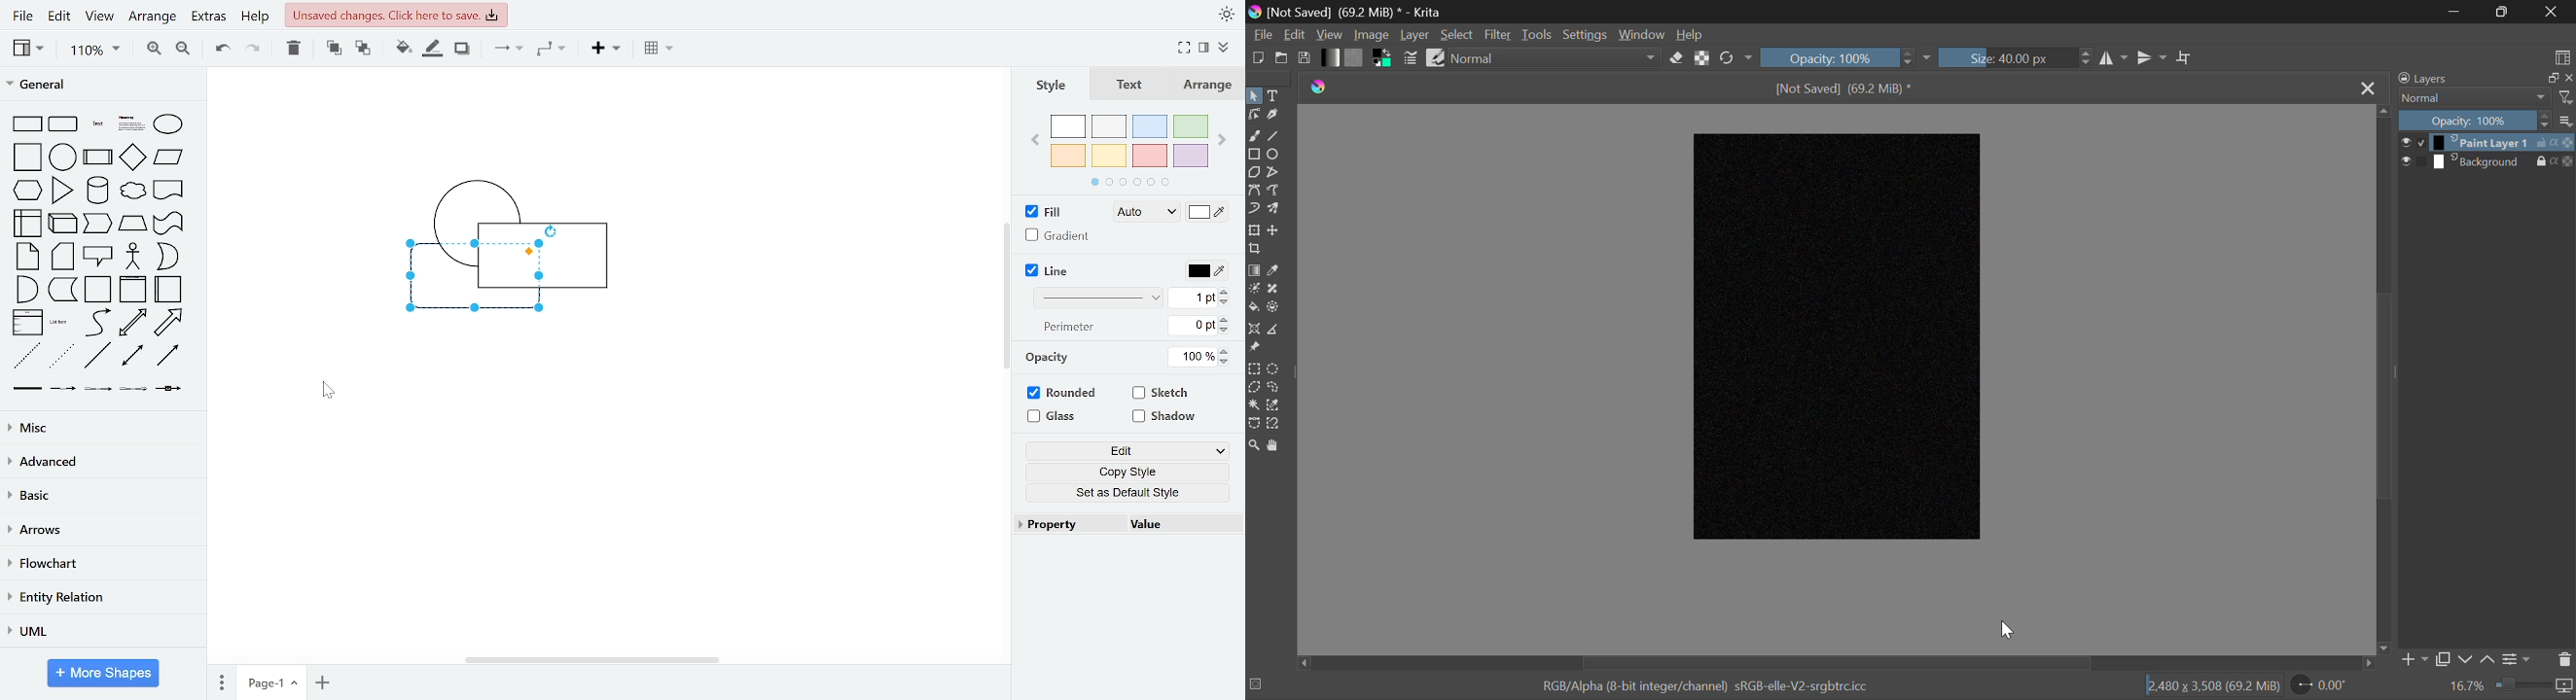  What do you see at coordinates (1130, 182) in the screenshot?
I see `pages in colors` at bounding box center [1130, 182].